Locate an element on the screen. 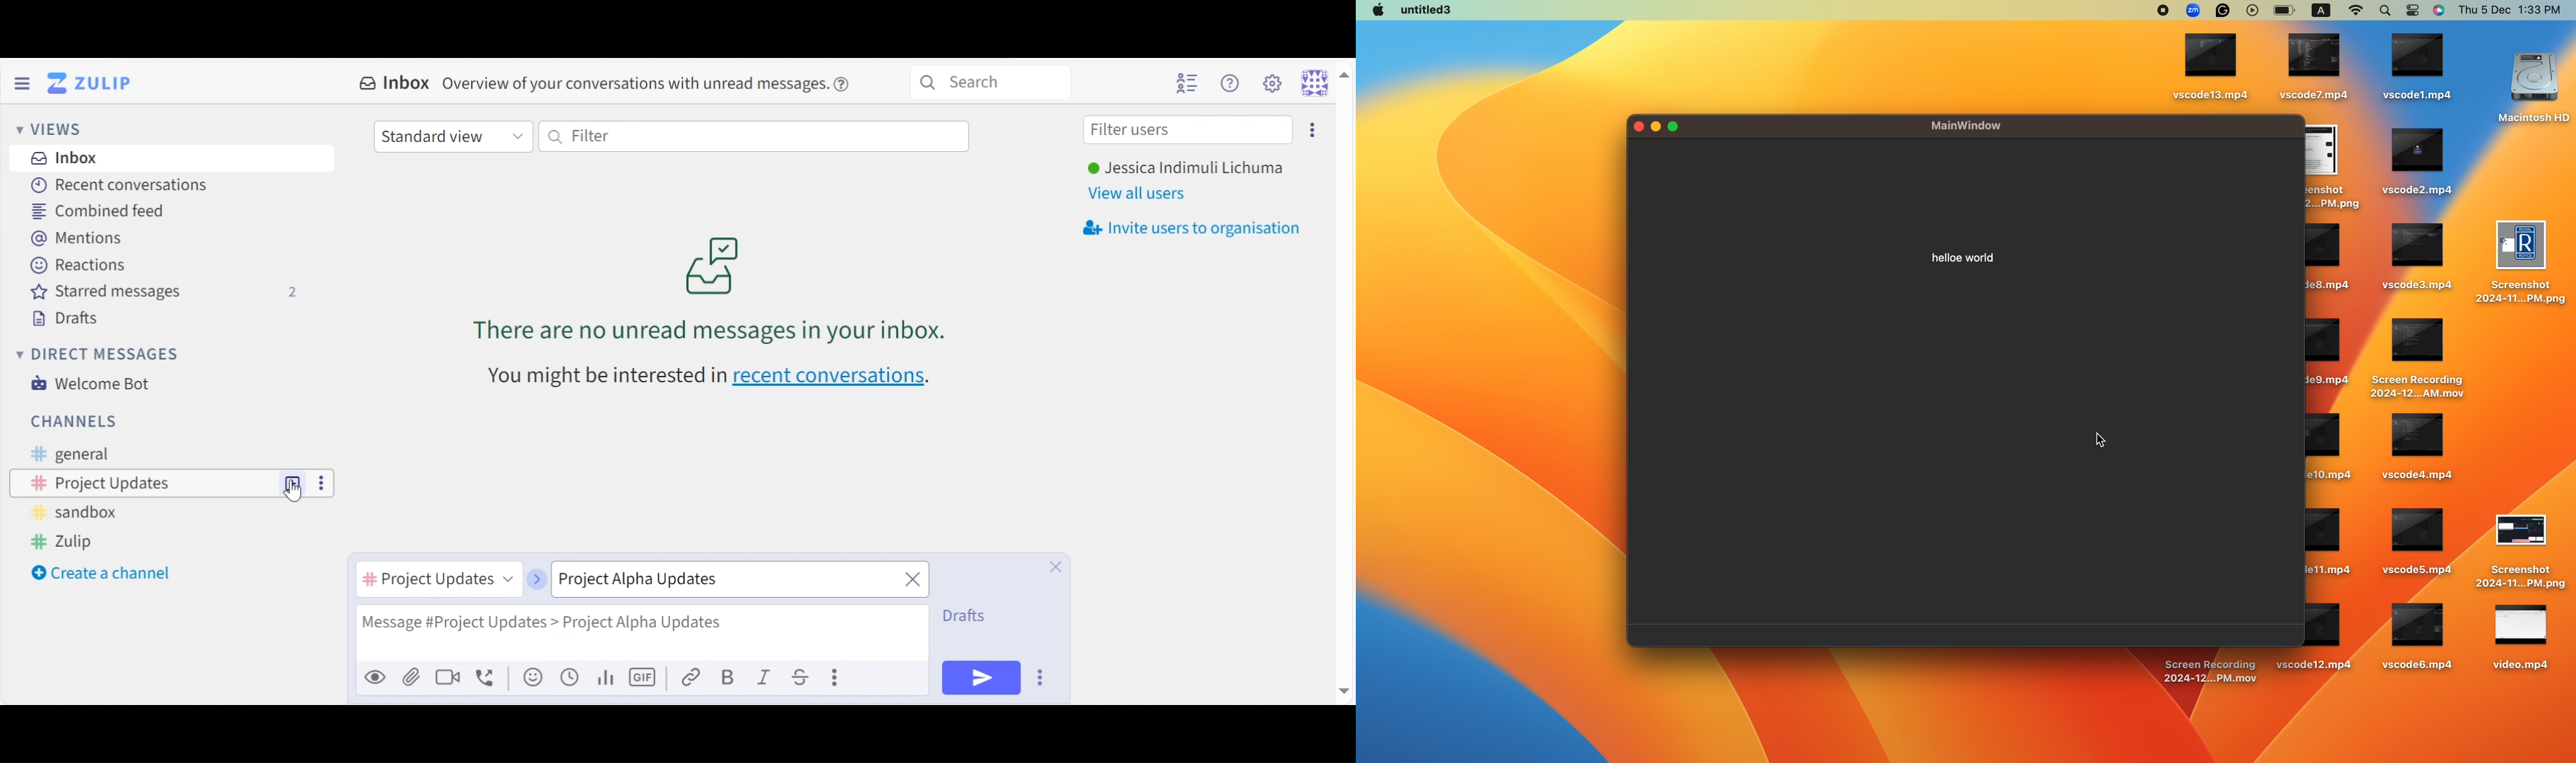  Sandbox Channel is located at coordinates (80, 515).